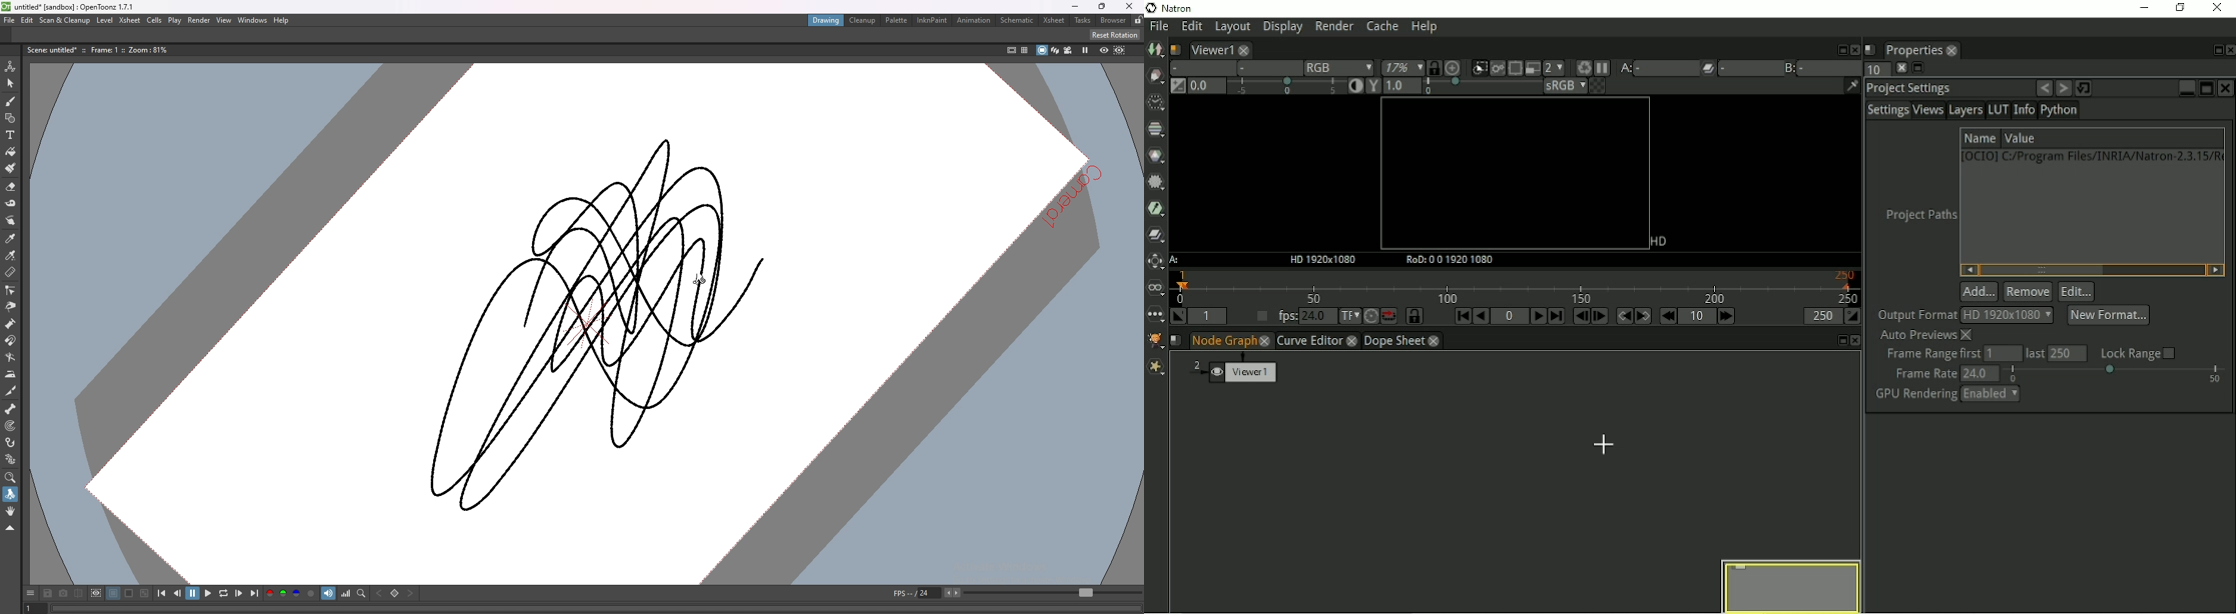  I want to click on inknpaint, so click(935, 20).